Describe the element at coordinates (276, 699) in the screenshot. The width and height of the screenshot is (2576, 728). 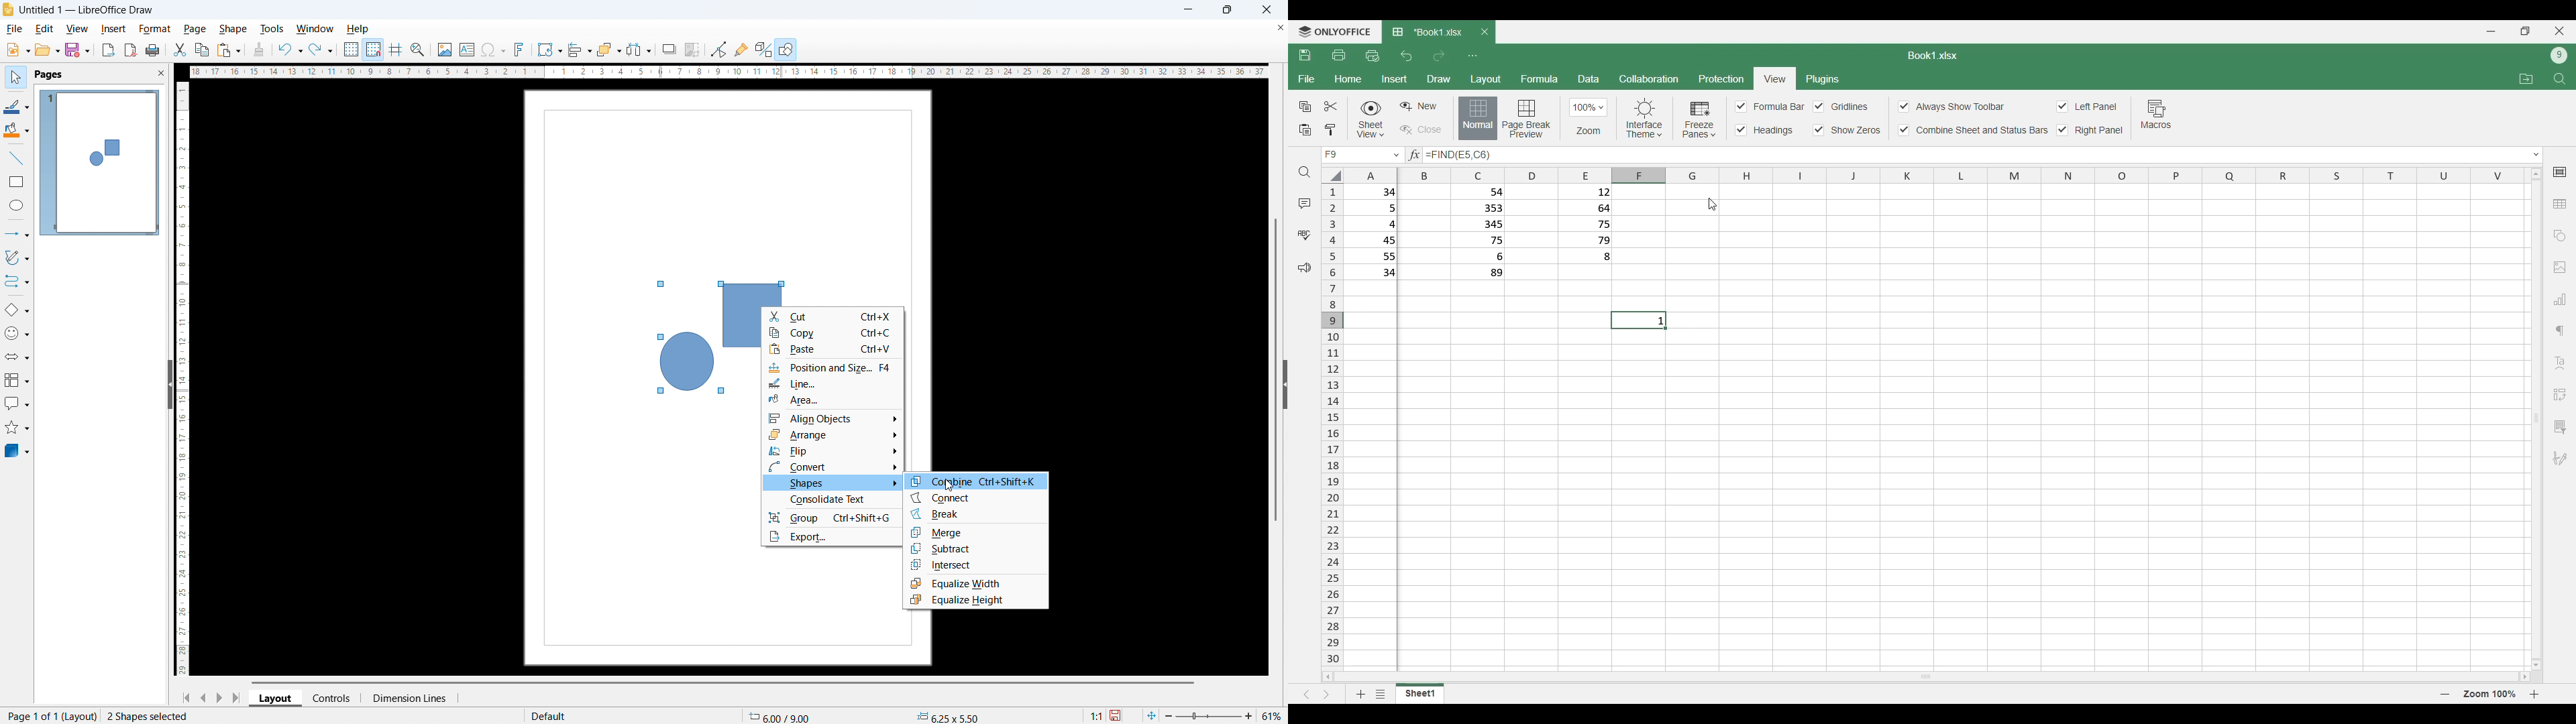
I see `layout` at that location.